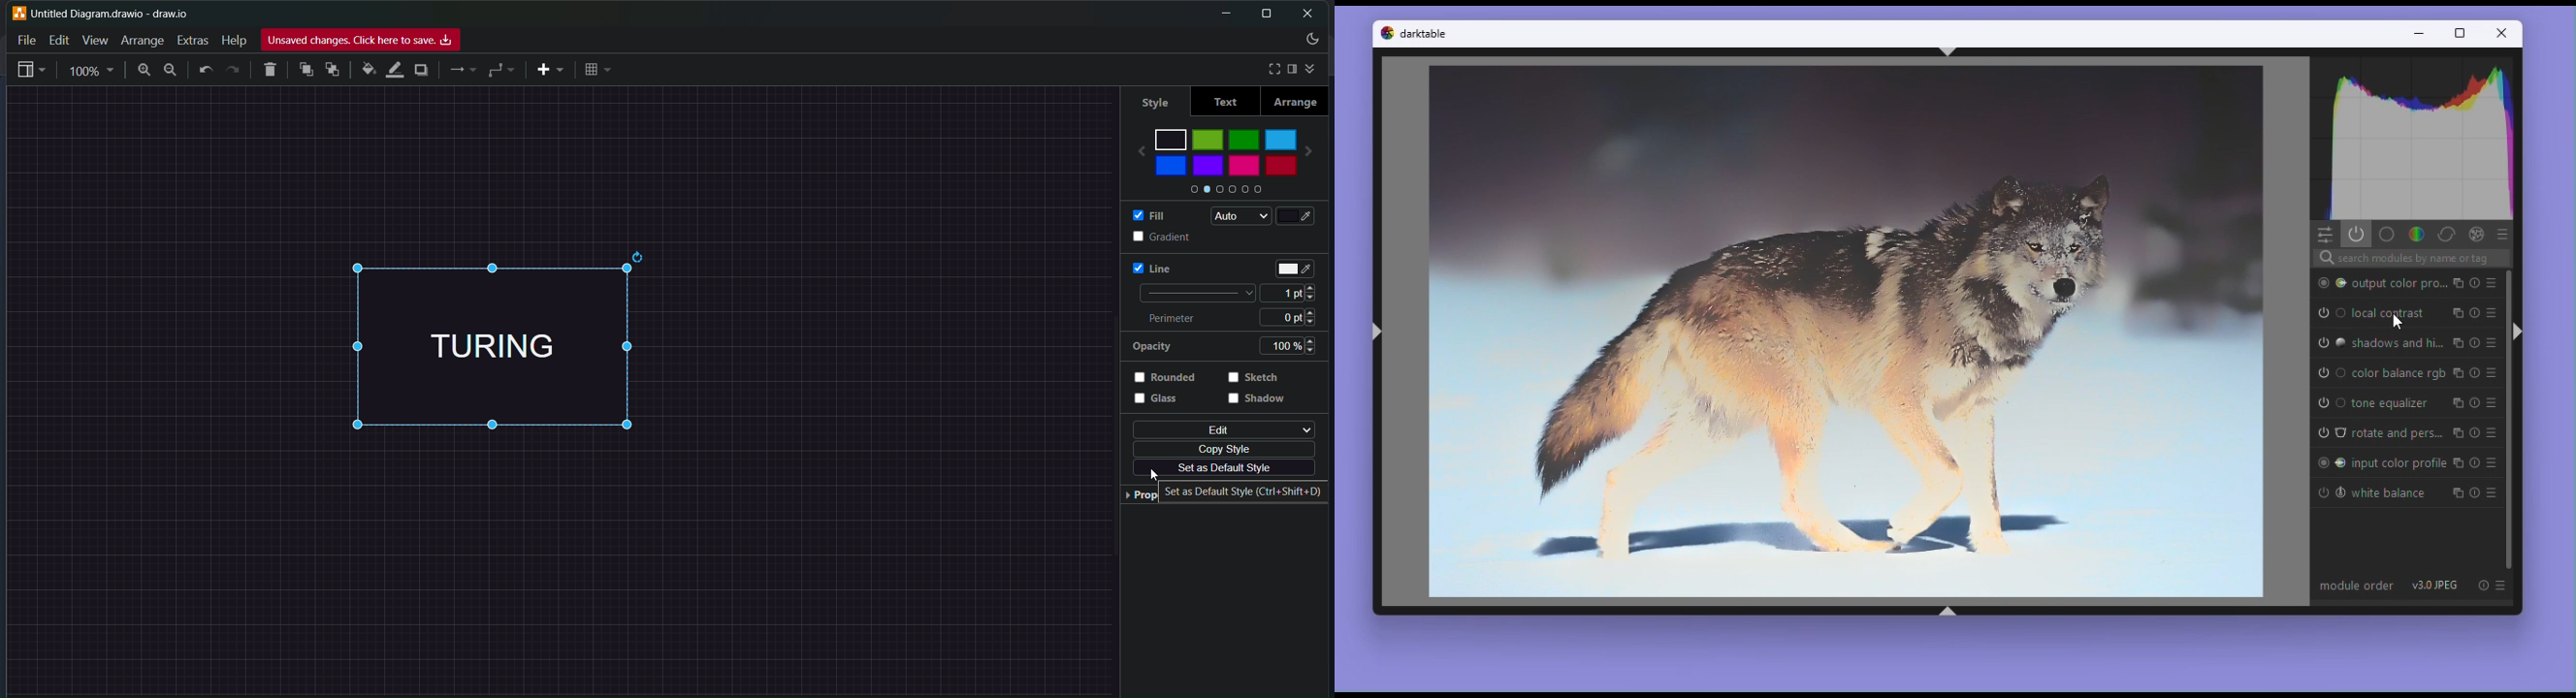  I want to click on Reset parameters, so click(2475, 282).